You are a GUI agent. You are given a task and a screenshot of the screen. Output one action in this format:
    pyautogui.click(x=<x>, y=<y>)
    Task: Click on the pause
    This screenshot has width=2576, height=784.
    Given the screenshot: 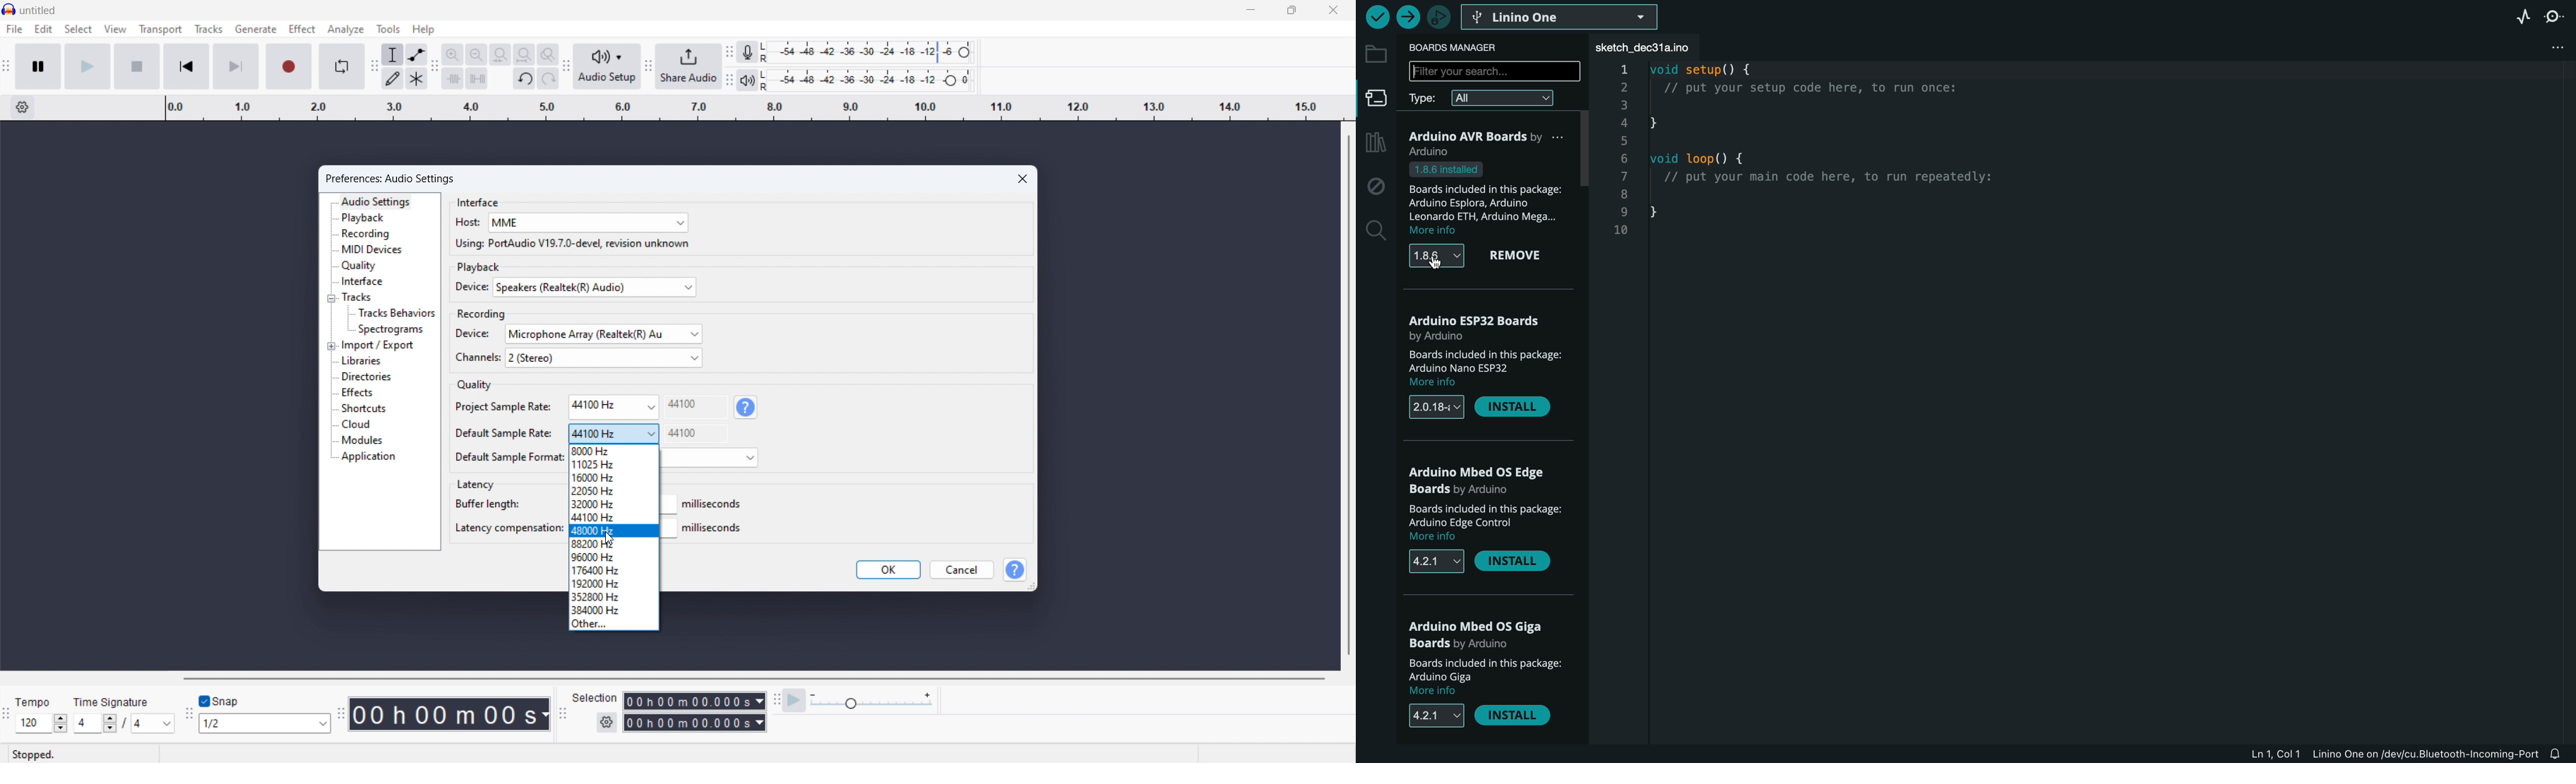 What is the action you would take?
    pyautogui.click(x=39, y=66)
    